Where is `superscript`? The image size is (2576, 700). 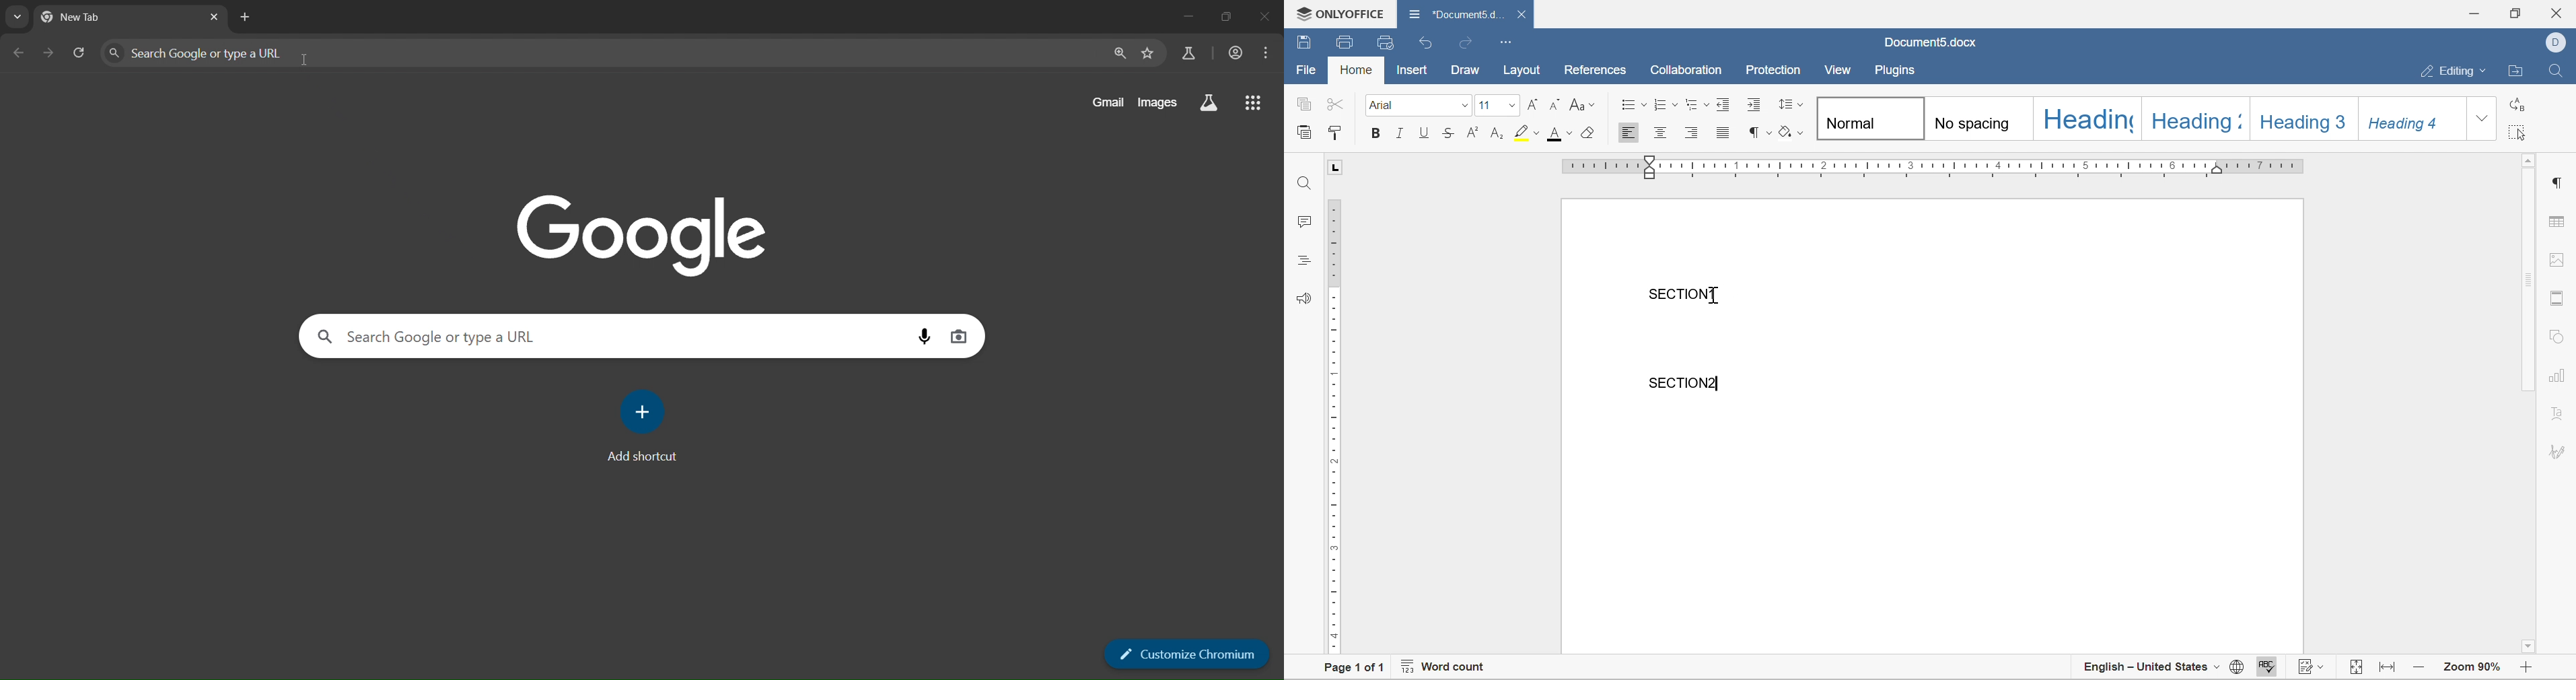
superscript is located at coordinates (1474, 132).